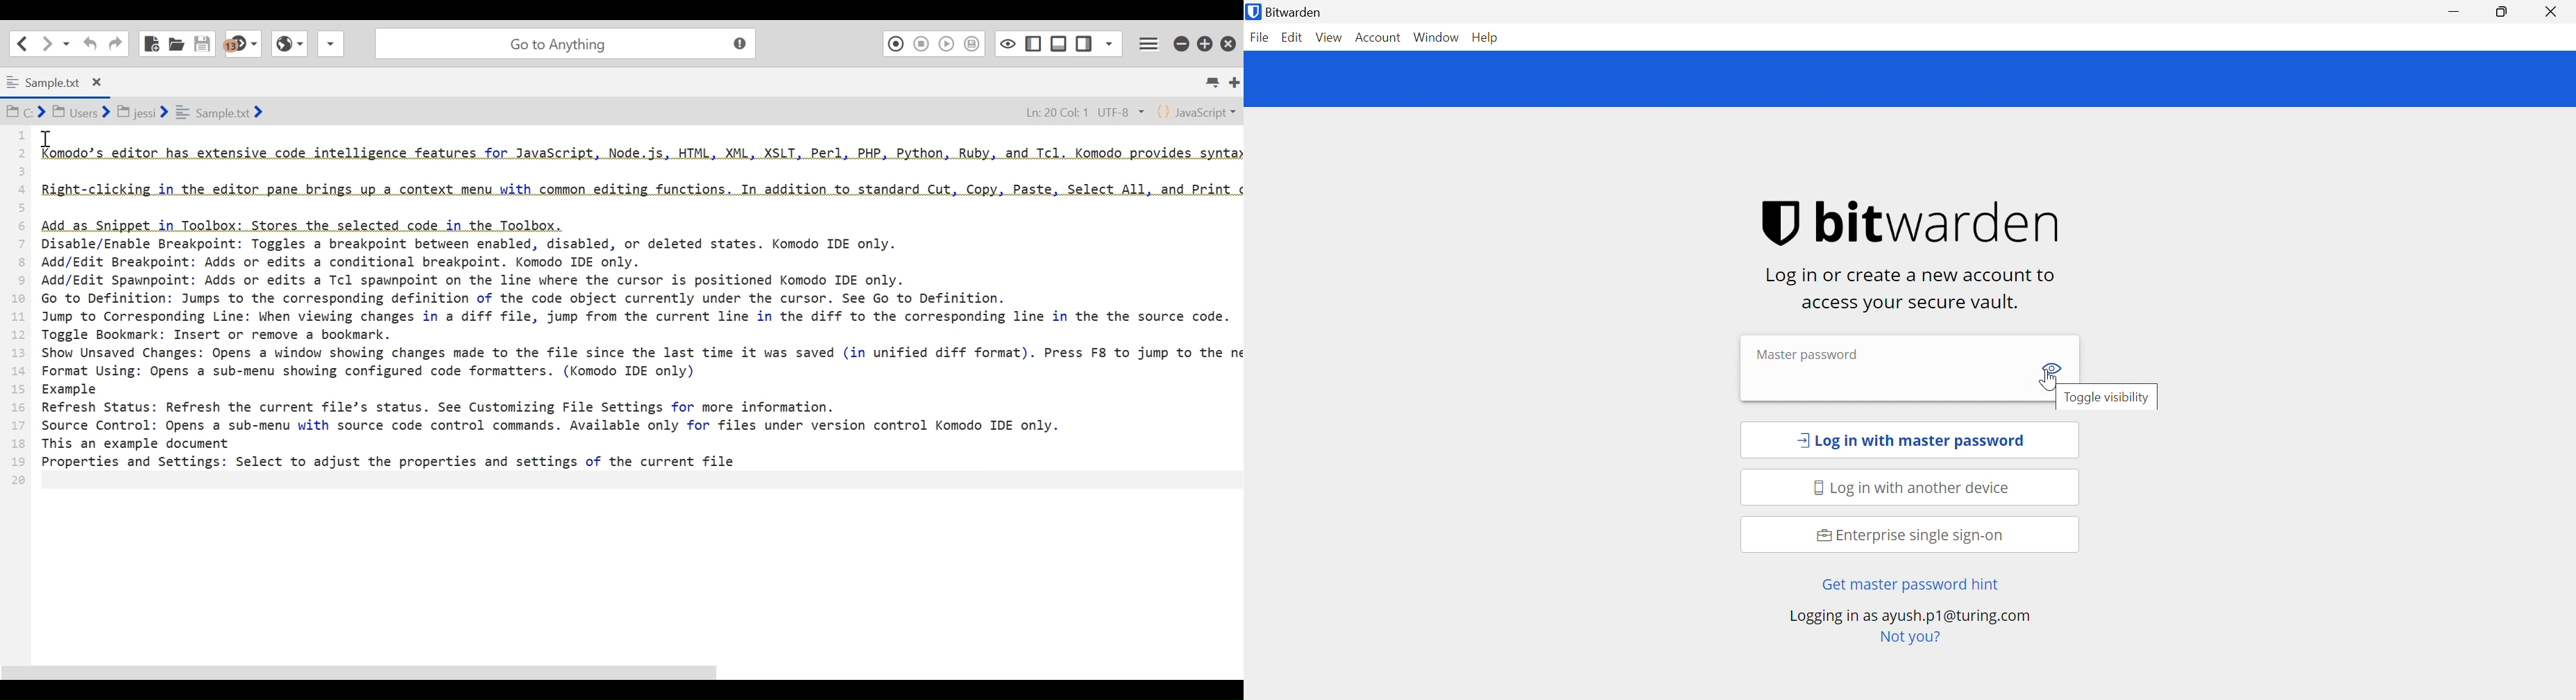 This screenshot has width=2576, height=700. Describe the element at coordinates (204, 42) in the screenshot. I see `Save File` at that location.